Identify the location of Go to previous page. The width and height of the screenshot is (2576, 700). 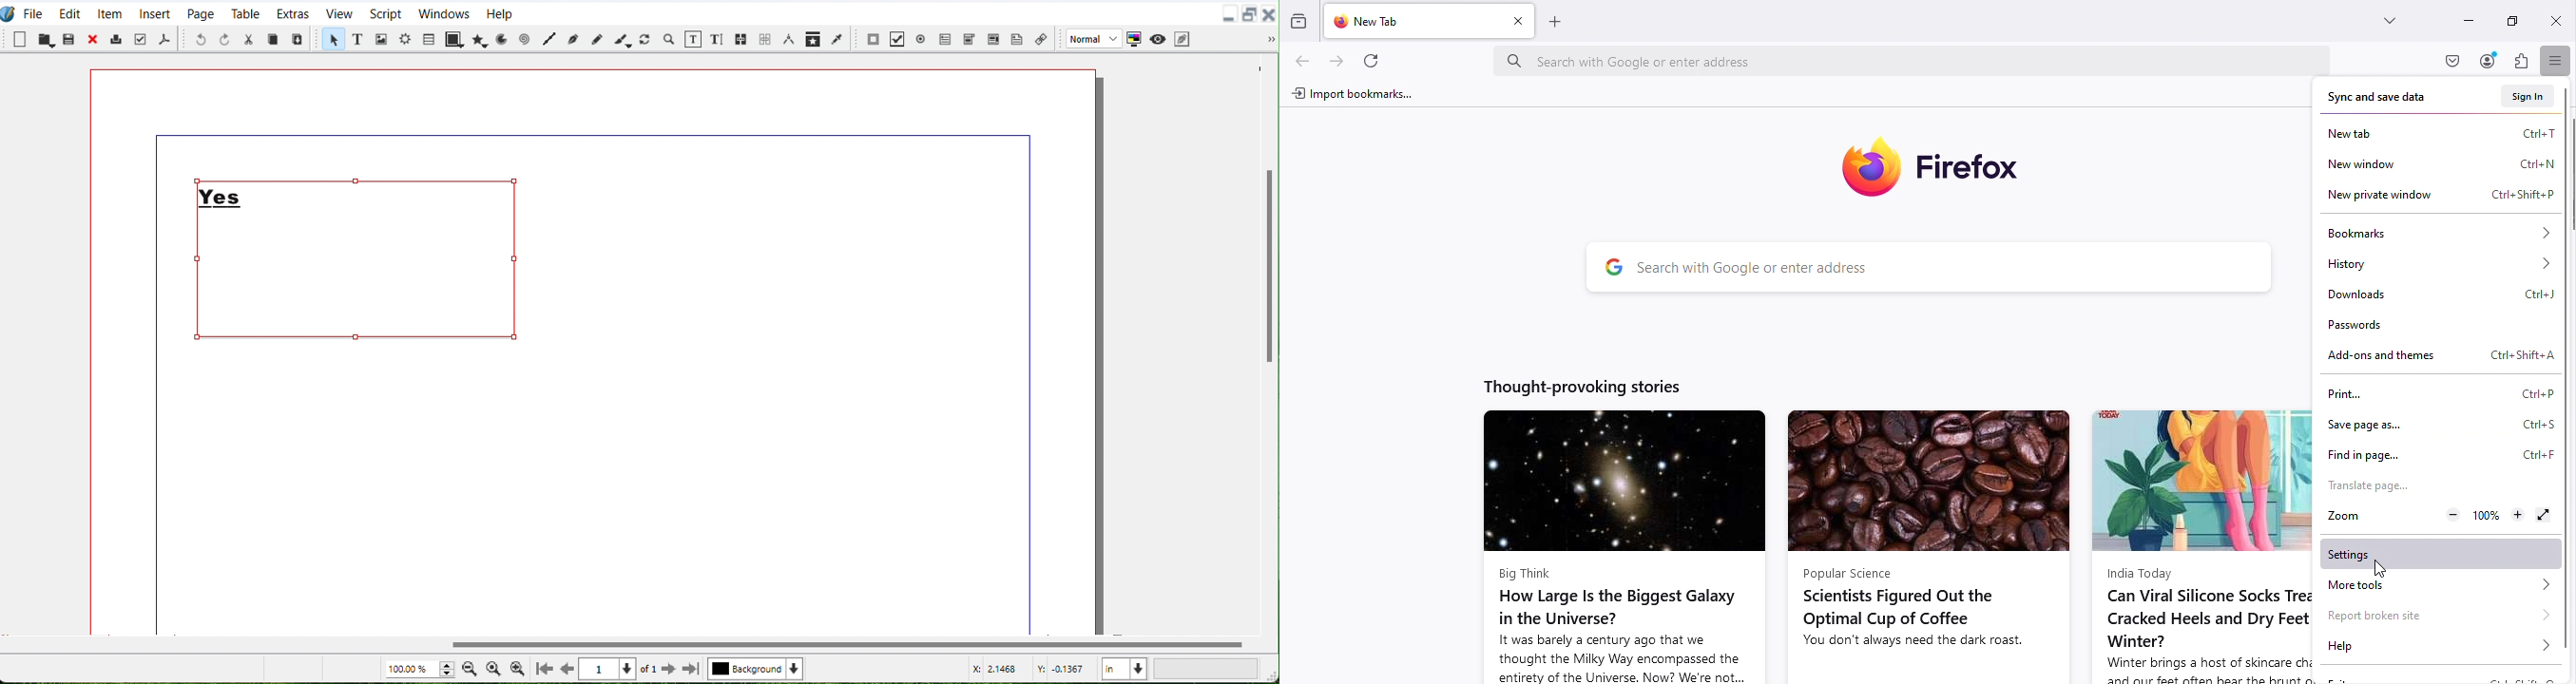
(570, 669).